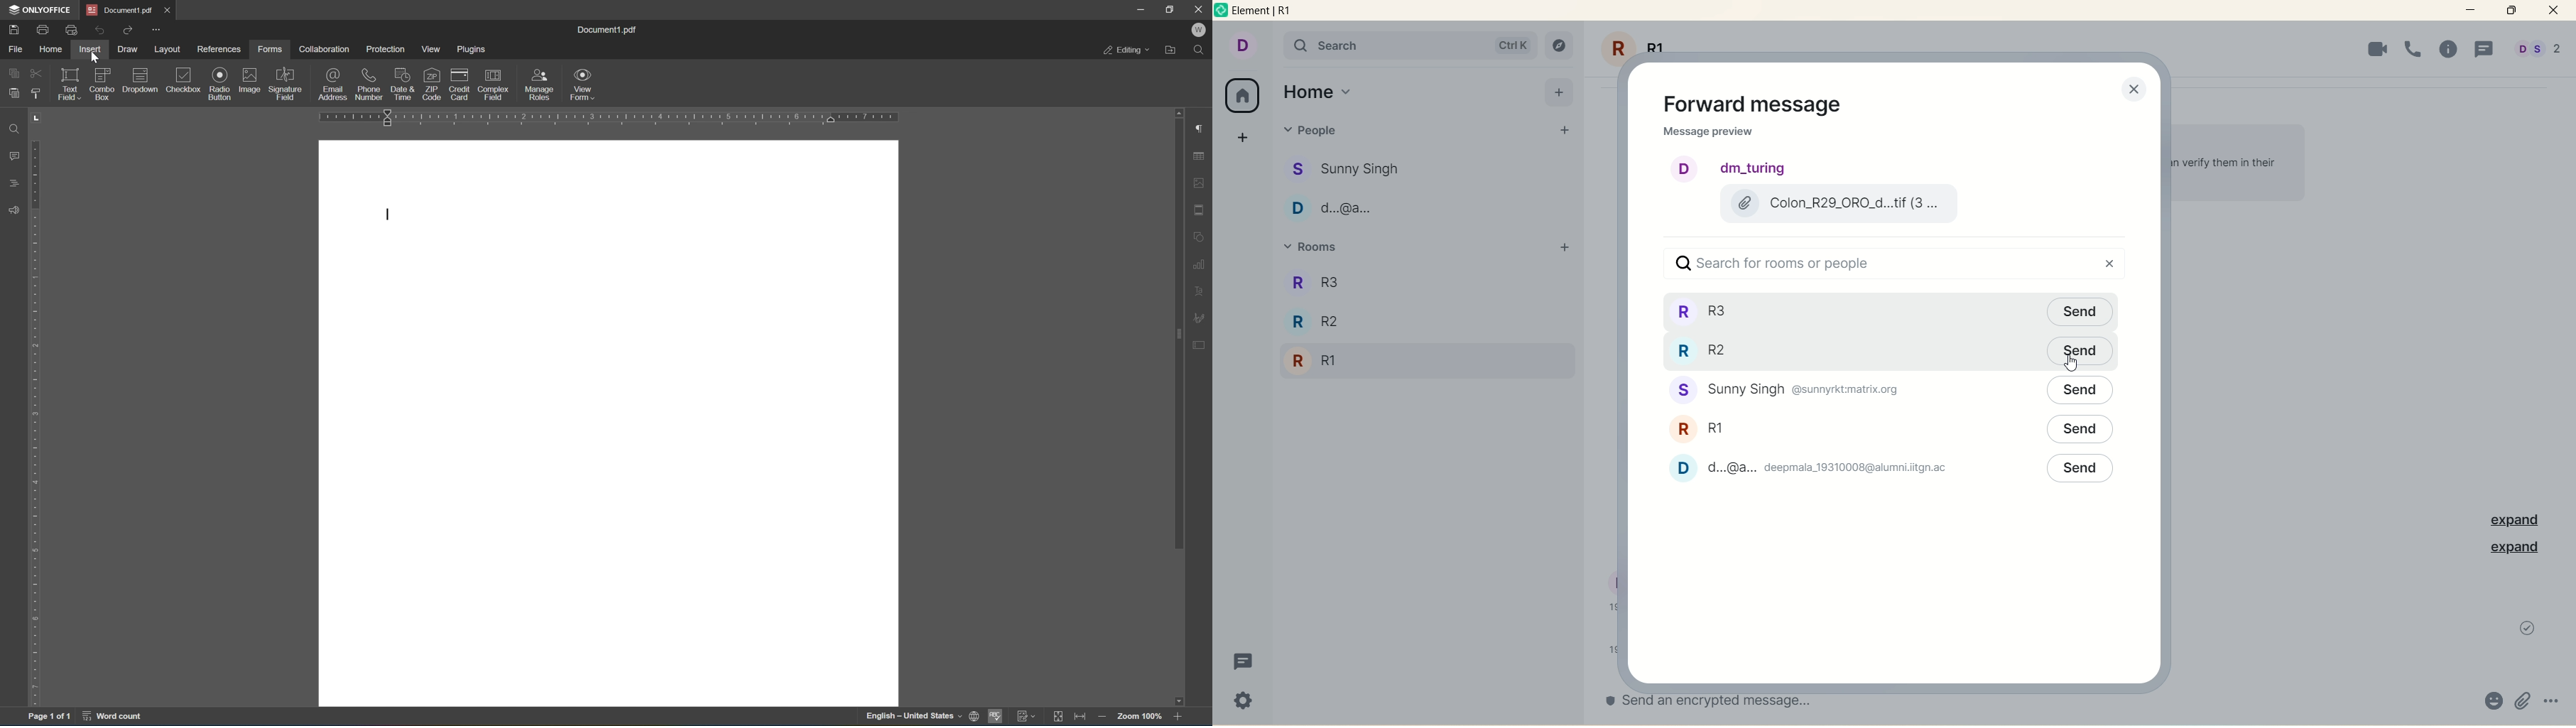 Image resolution: width=2576 pixels, height=728 pixels. What do you see at coordinates (1761, 104) in the screenshot?
I see `forward message` at bounding box center [1761, 104].